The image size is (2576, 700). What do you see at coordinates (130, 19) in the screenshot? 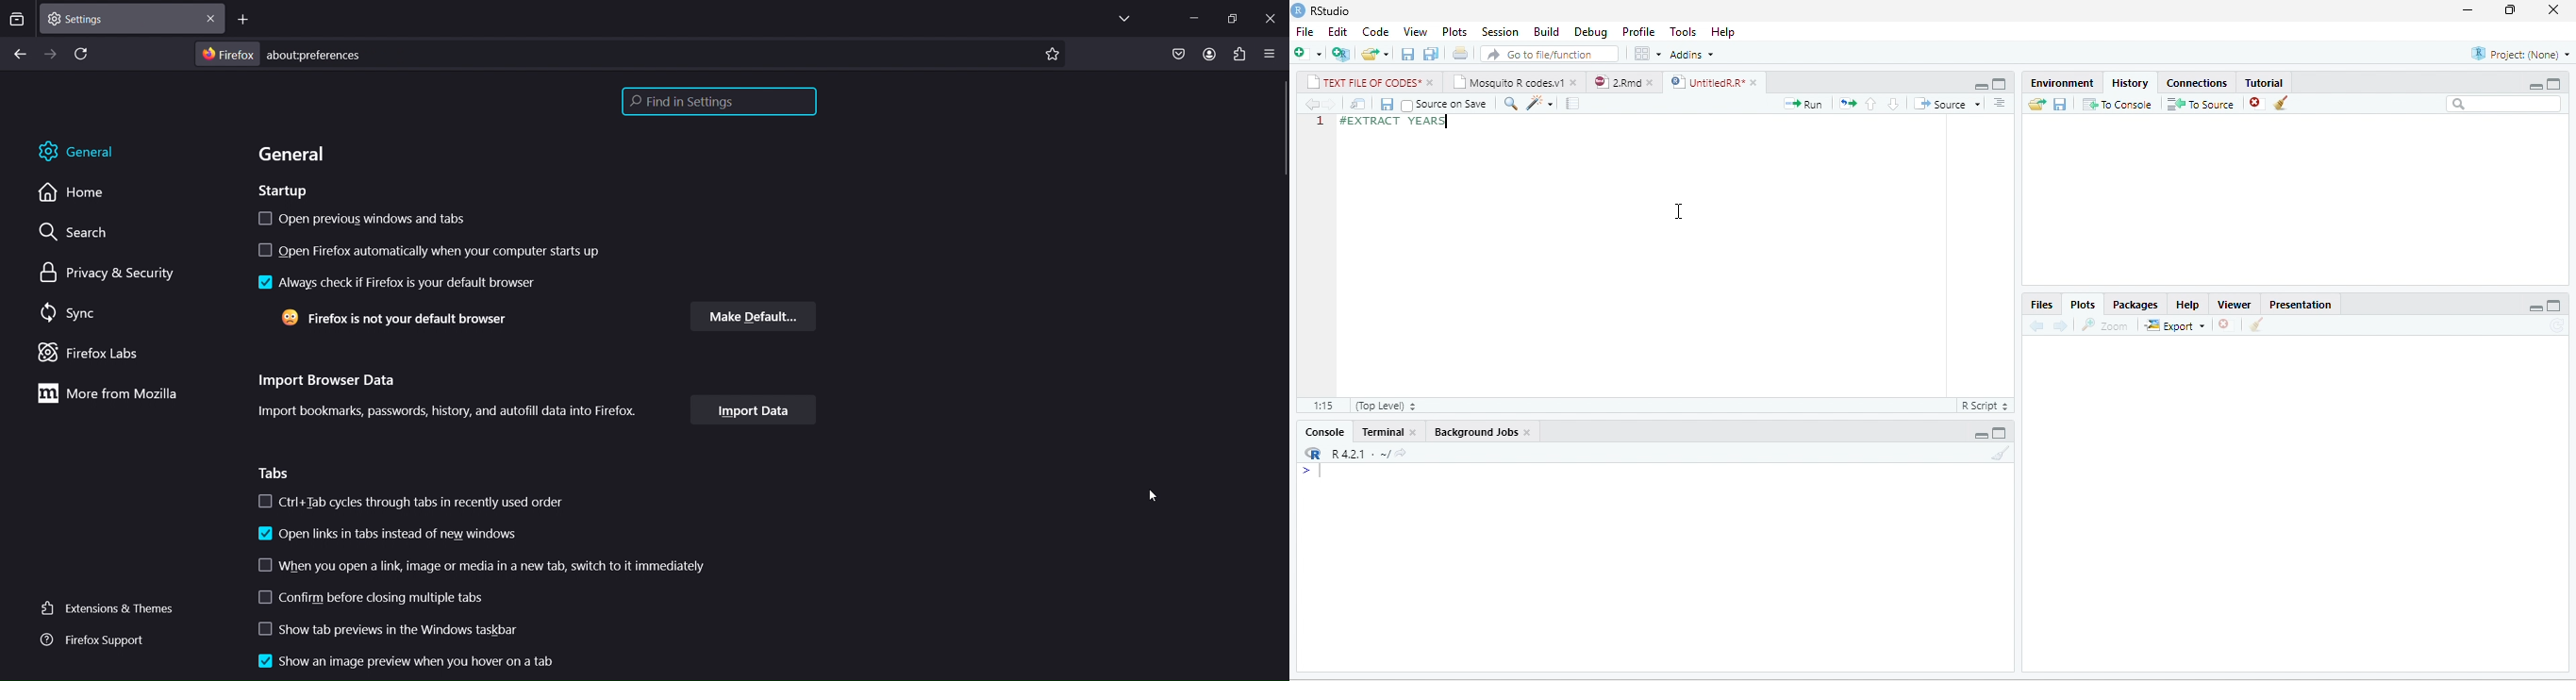
I see `current tab` at bounding box center [130, 19].